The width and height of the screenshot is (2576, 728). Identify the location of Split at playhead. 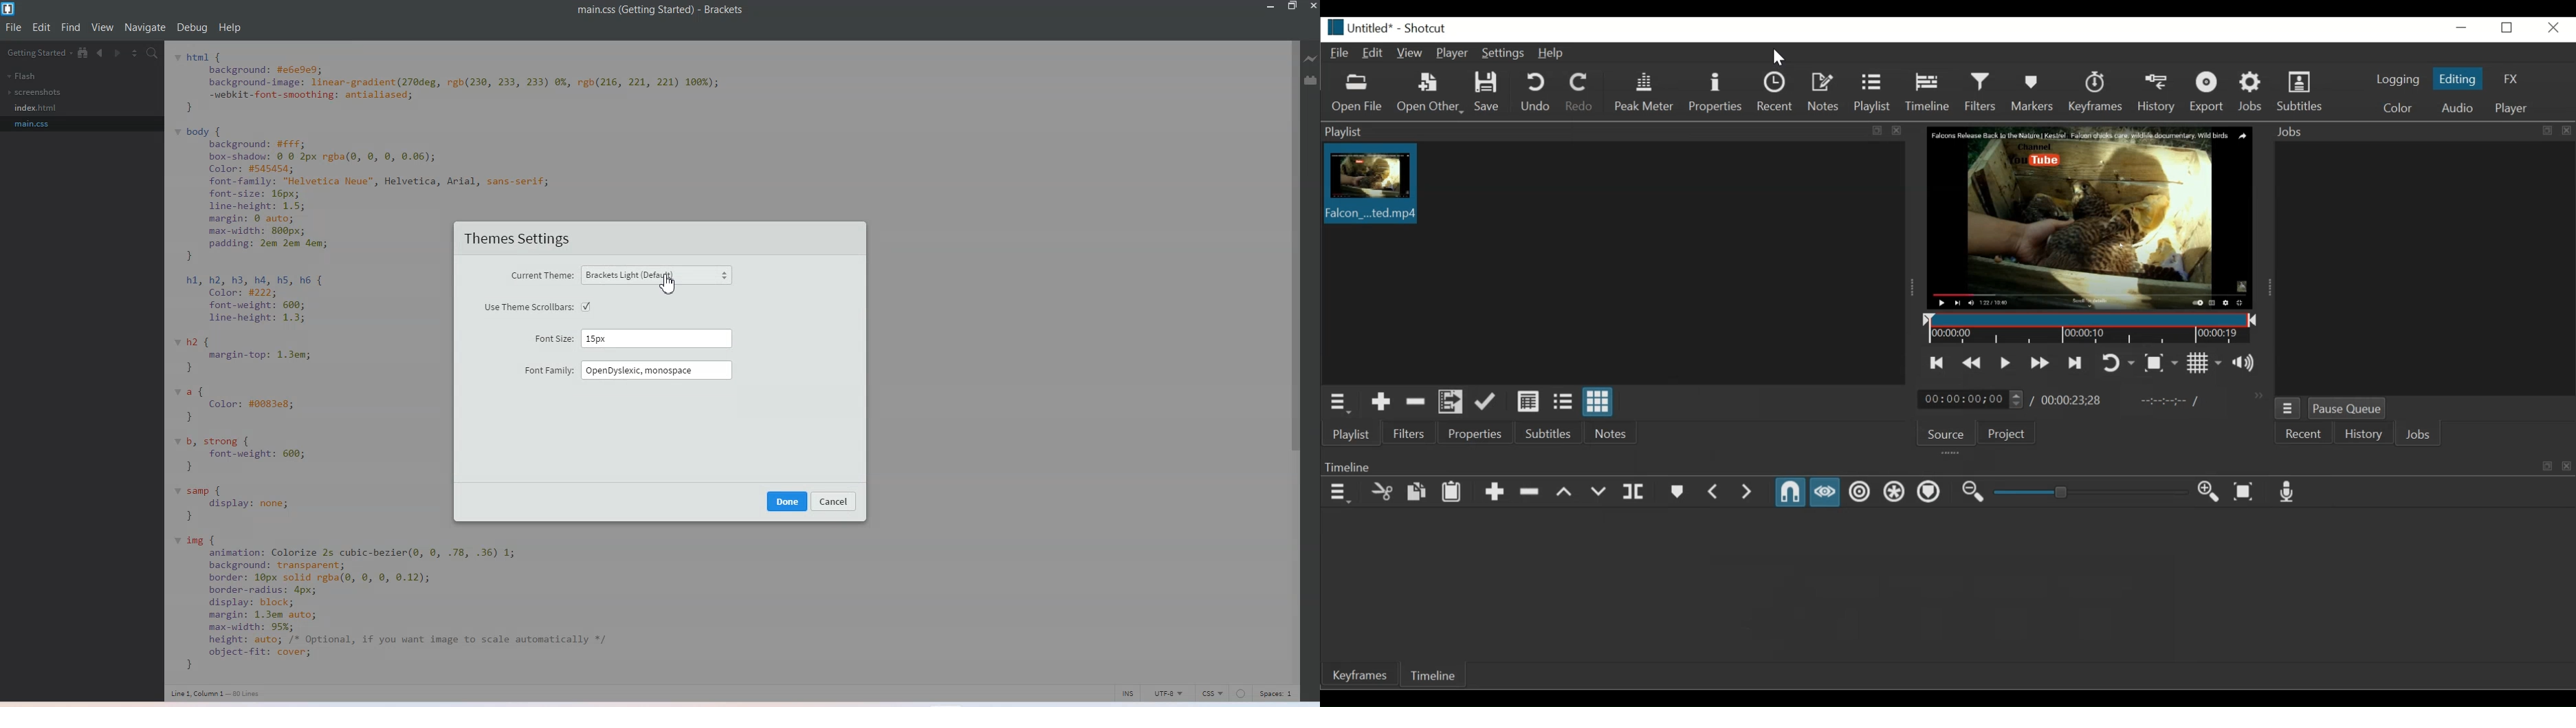
(1633, 492).